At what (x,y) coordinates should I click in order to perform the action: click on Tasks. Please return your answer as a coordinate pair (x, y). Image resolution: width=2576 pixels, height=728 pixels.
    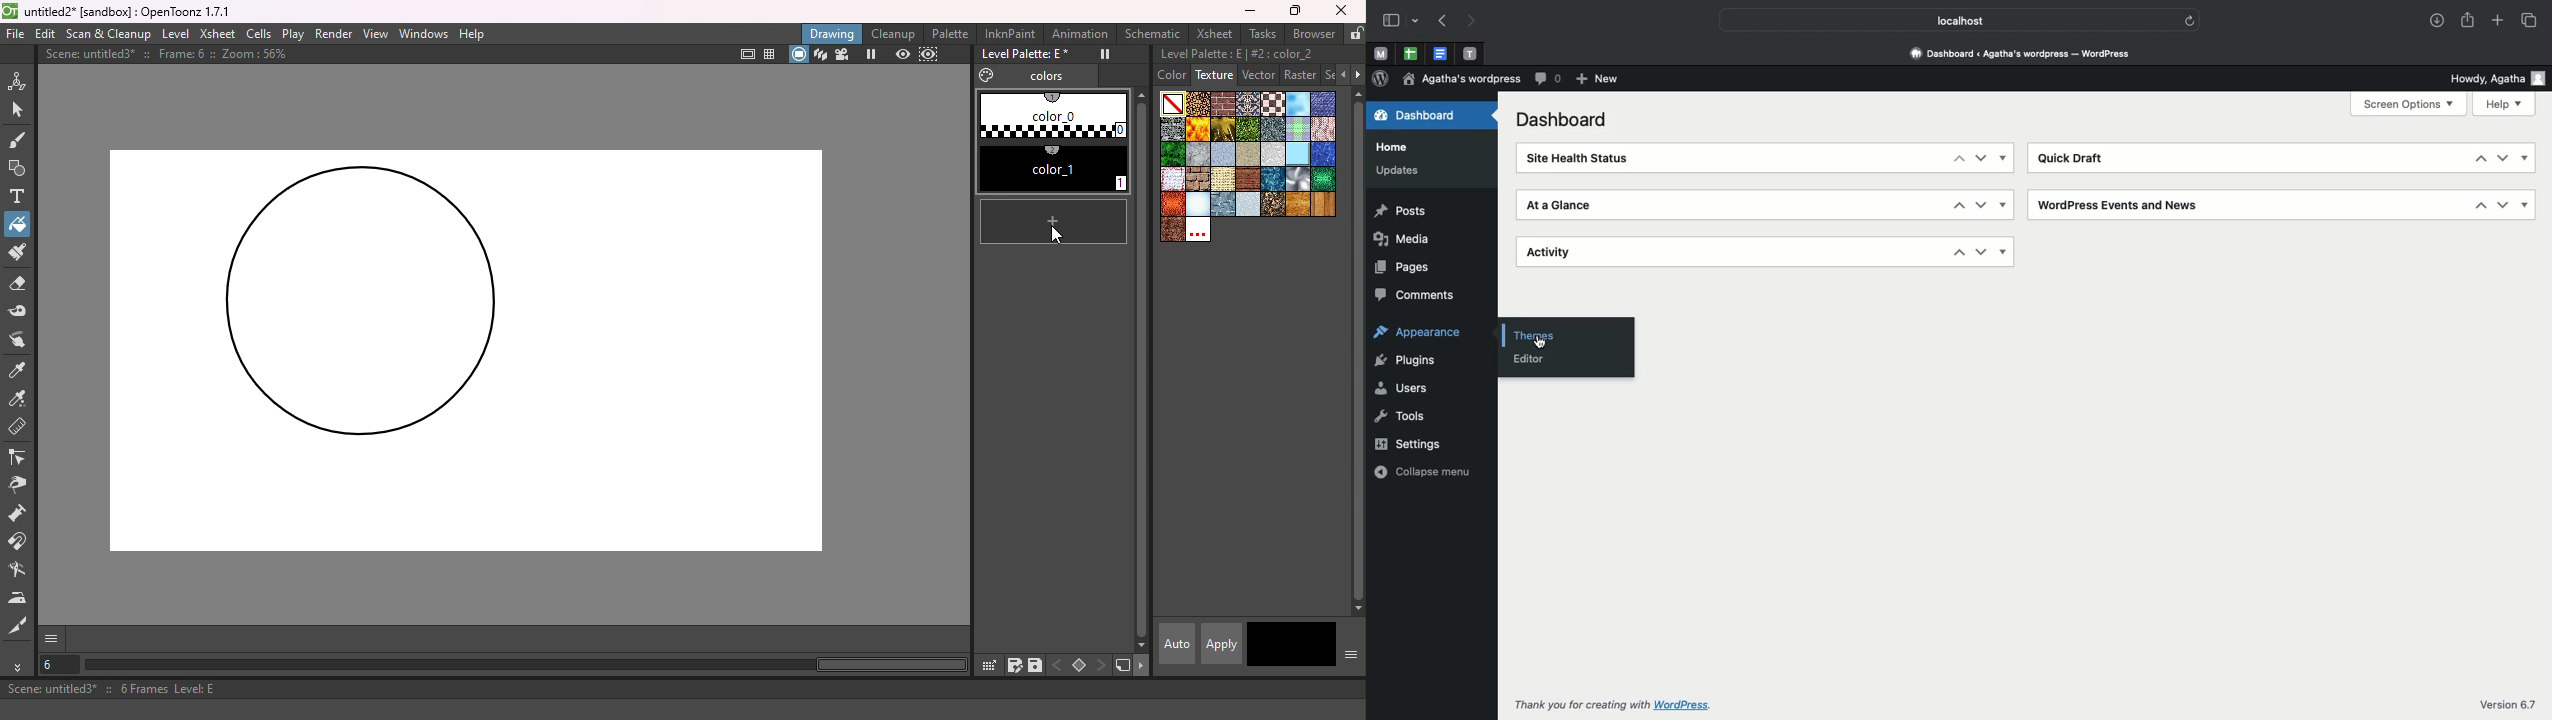
    Looking at the image, I should click on (1260, 34).